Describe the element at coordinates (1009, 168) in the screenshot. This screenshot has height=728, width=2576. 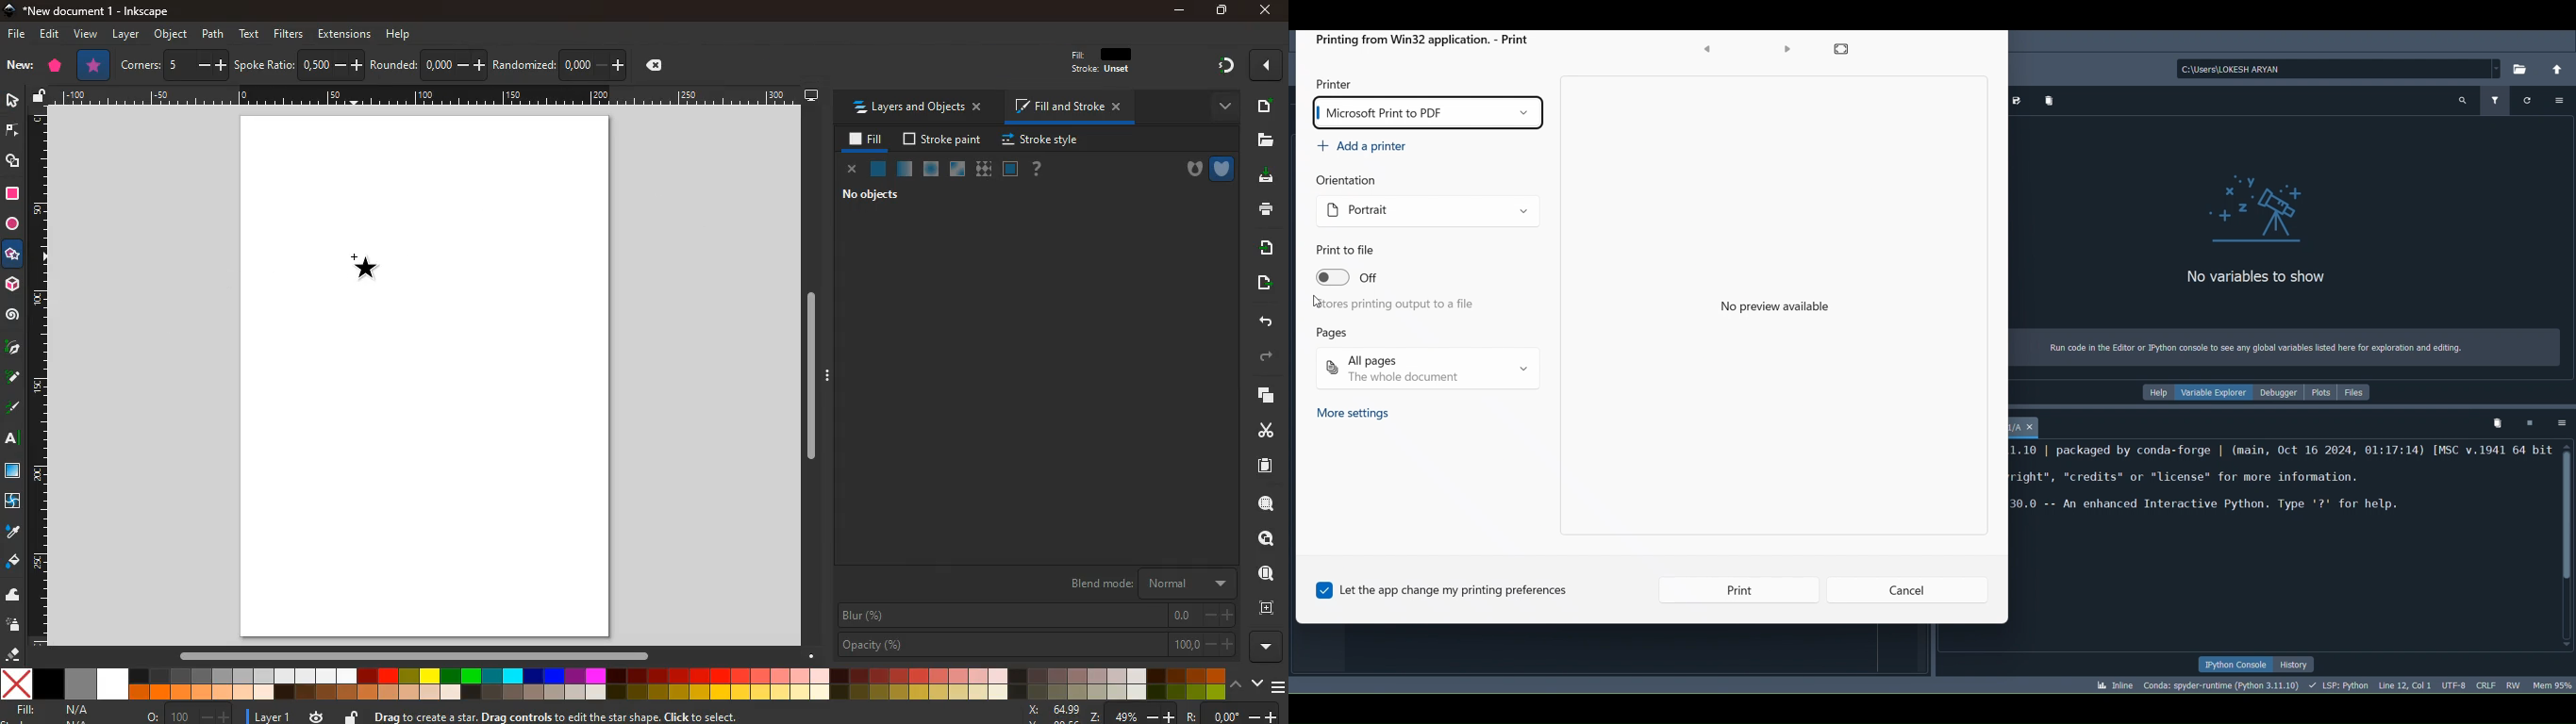
I see `frame` at that location.